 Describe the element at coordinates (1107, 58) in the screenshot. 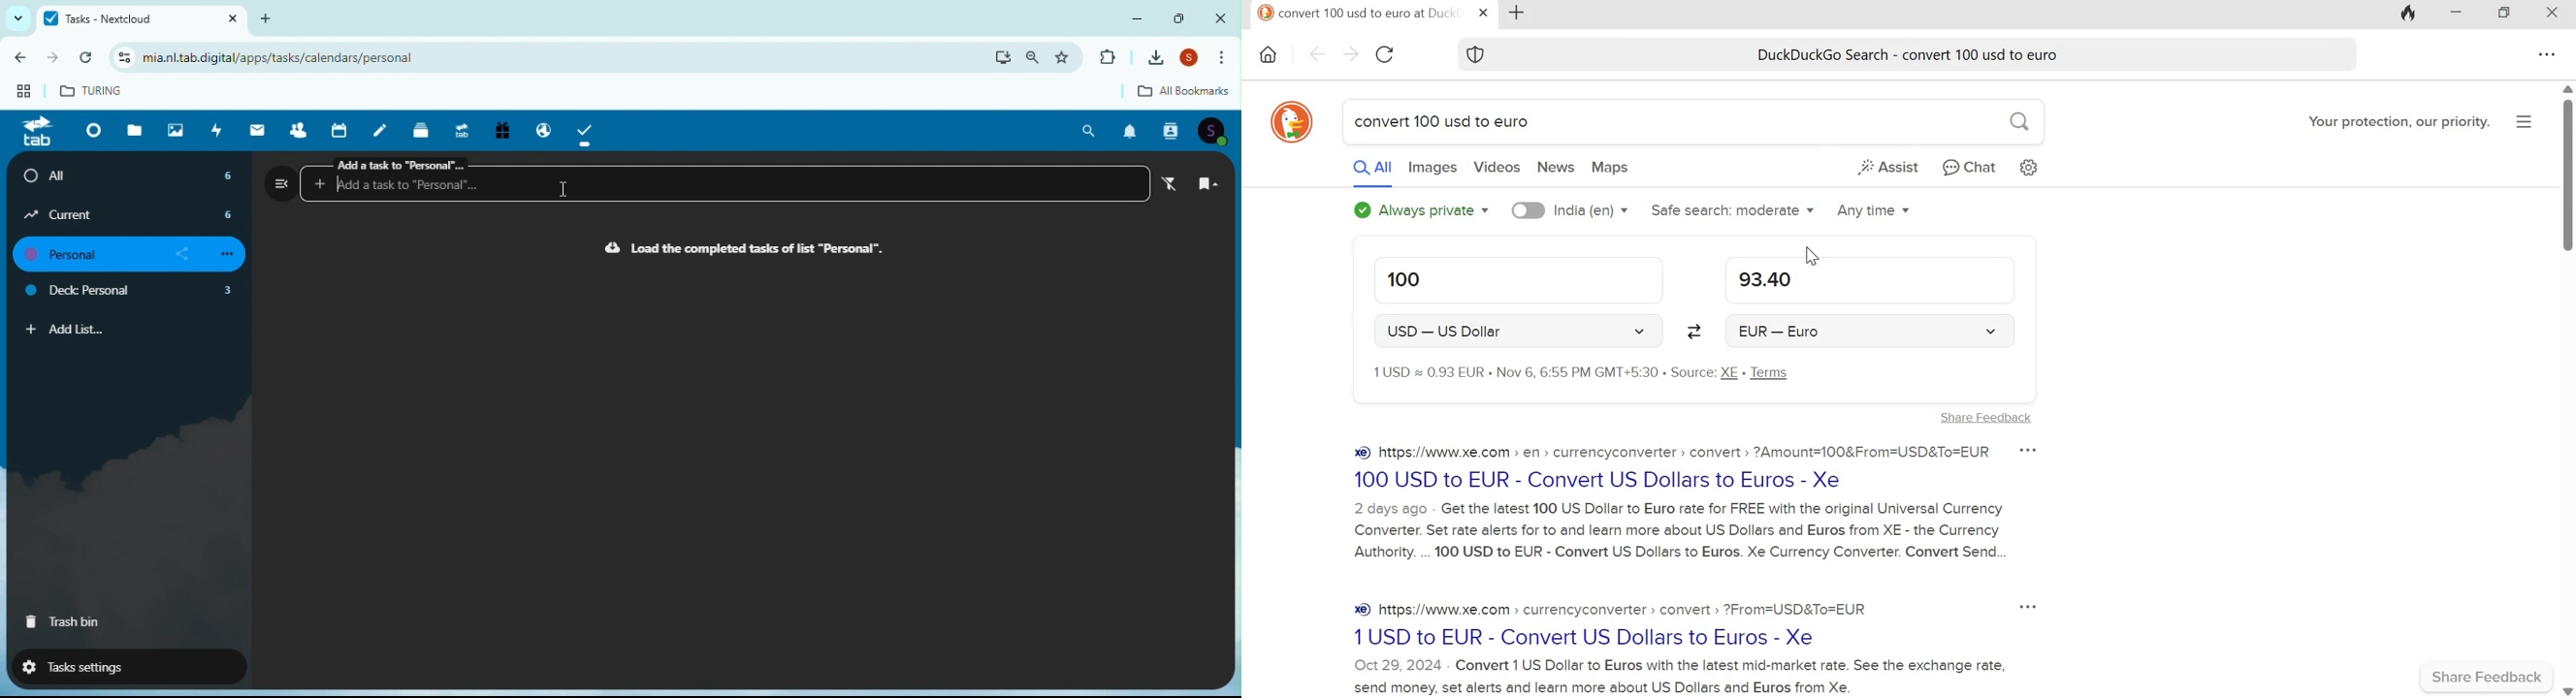

I see `Extensions` at that location.